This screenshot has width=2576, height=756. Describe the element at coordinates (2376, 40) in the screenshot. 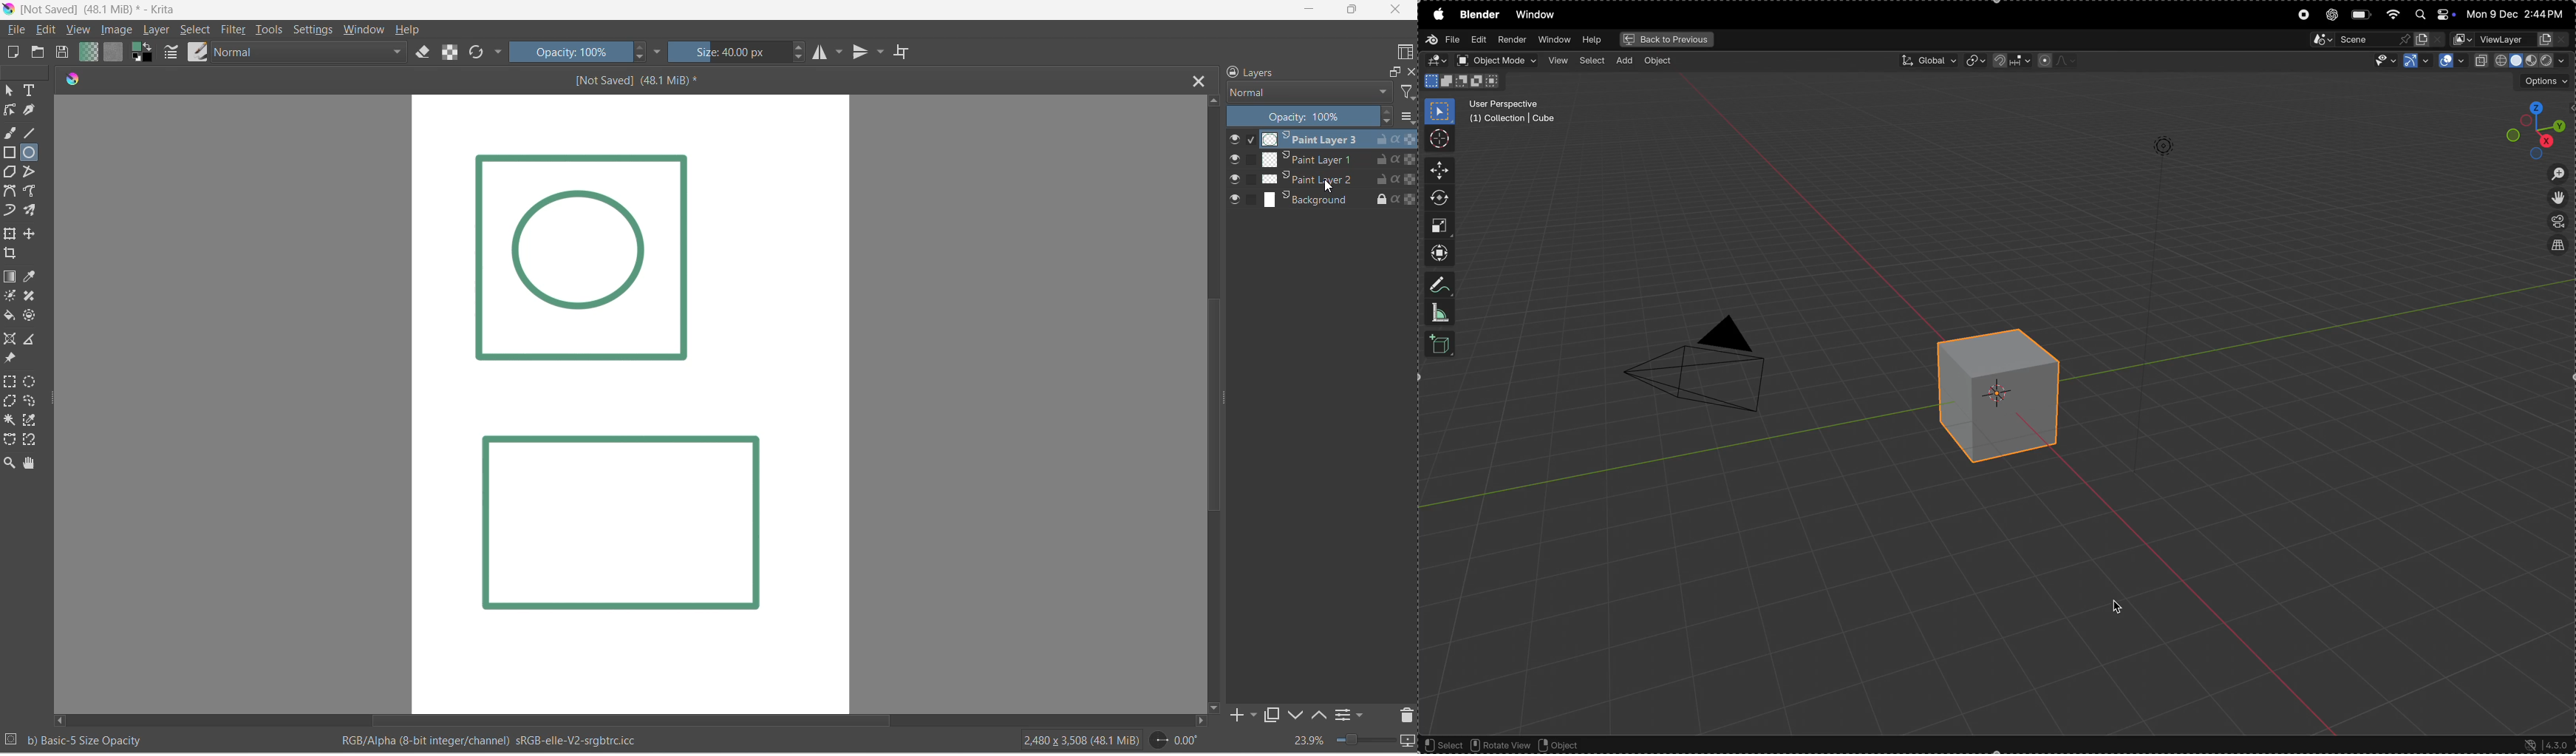

I see `secene` at that location.